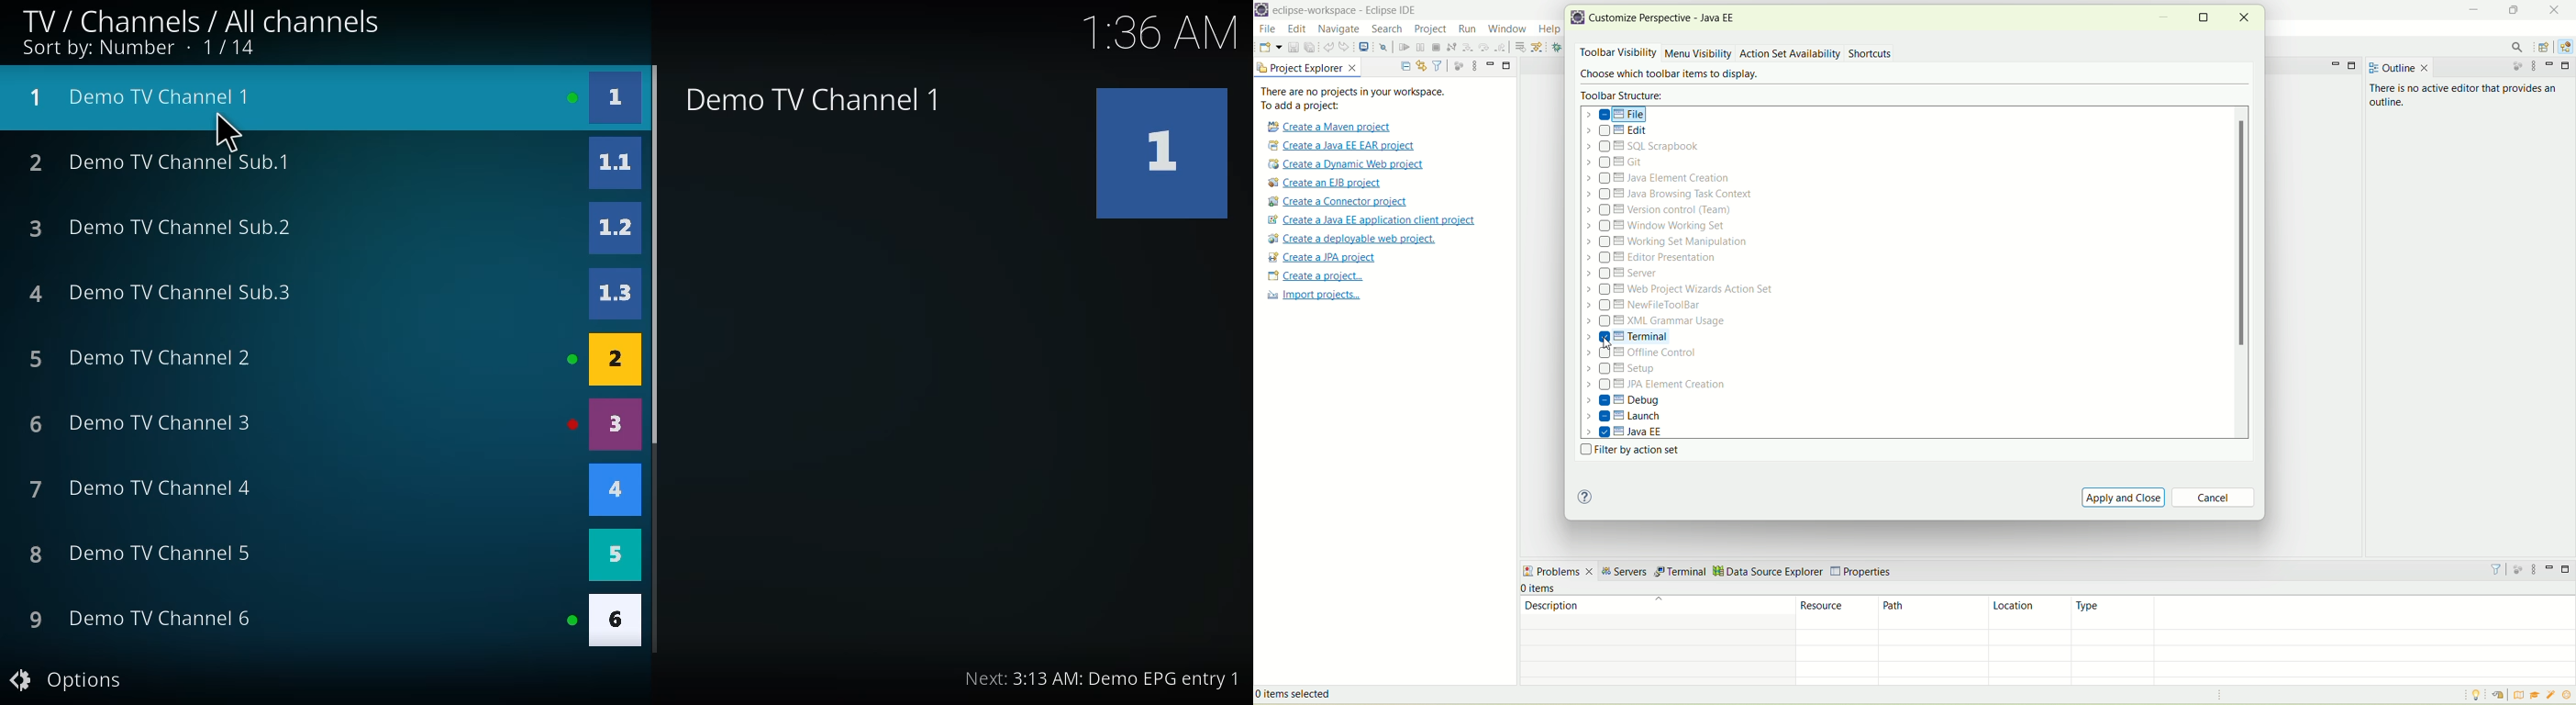  What do you see at coordinates (1656, 386) in the screenshot?
I see `JPA element creation` at bounding box center [1656, 386].